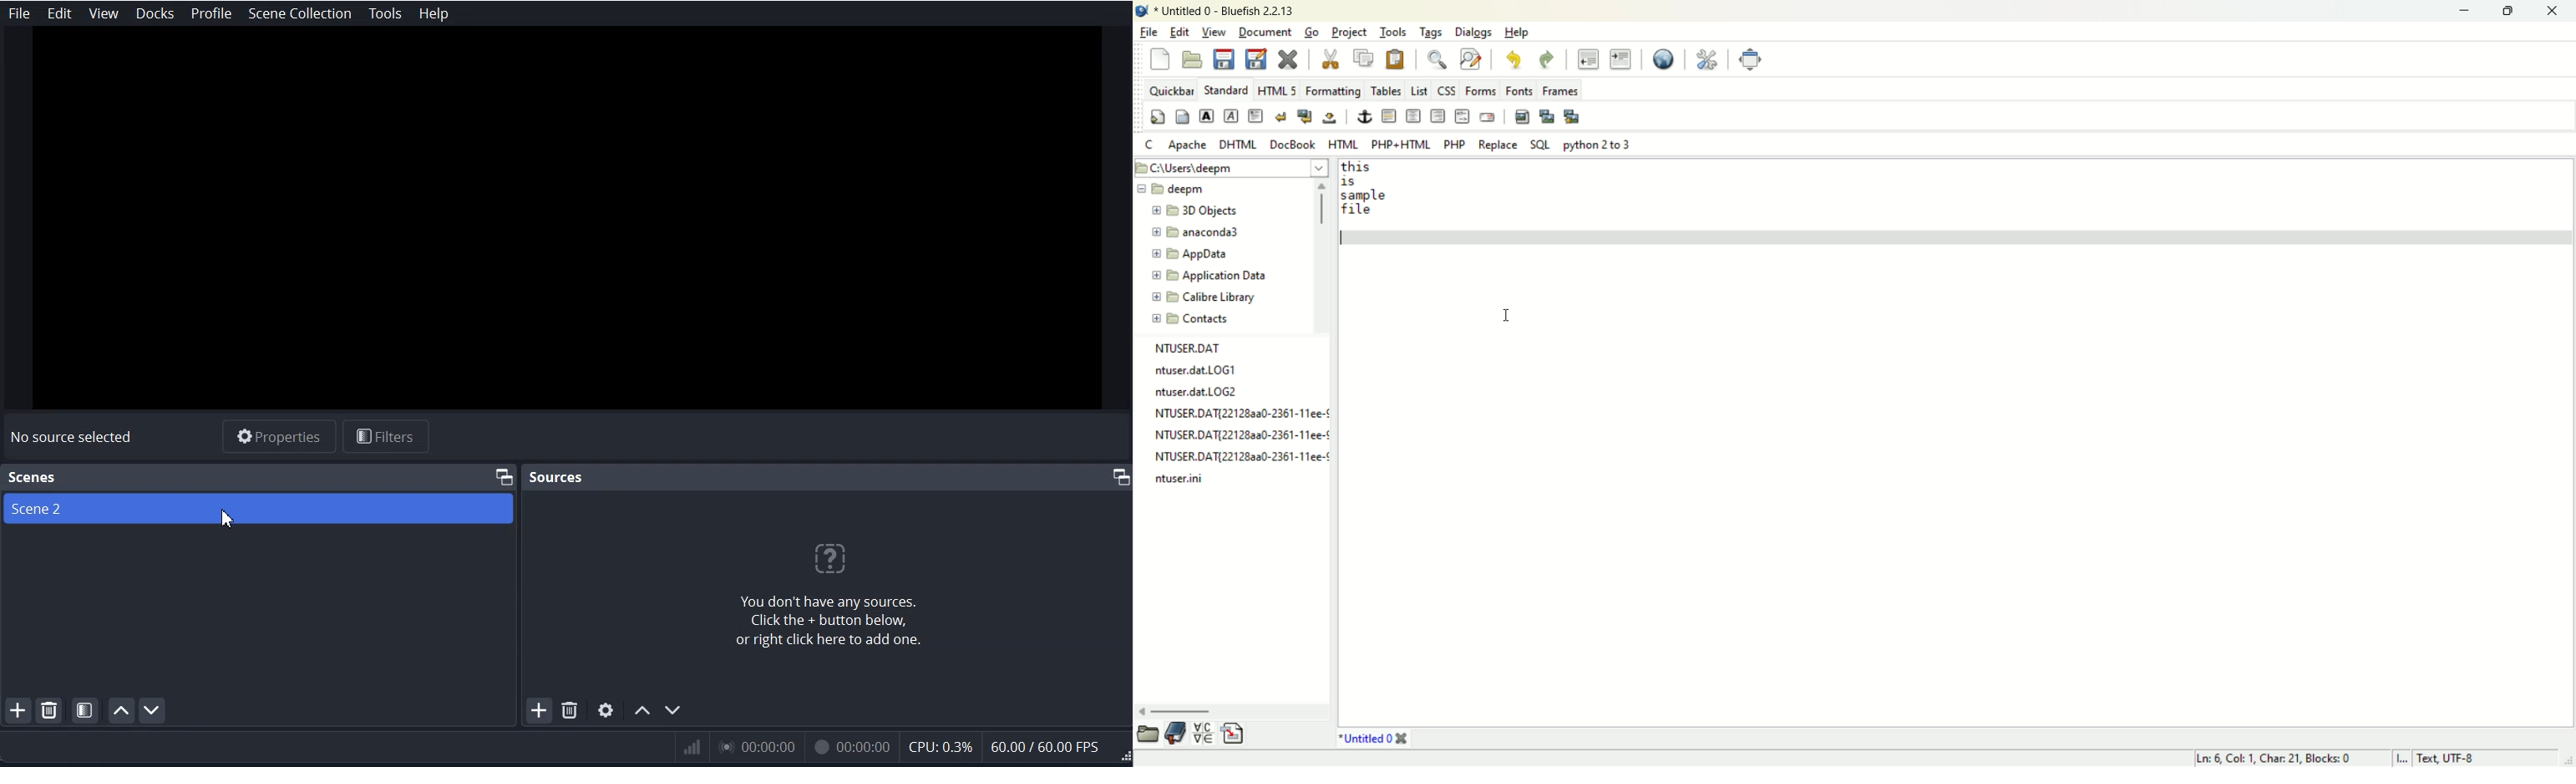 Image resolution: width=2576 pixels, height=784 pixels. What do you see at coordinates (212, 14) in the screenshot?
I see `Profile` at bounding box center [212, 14].